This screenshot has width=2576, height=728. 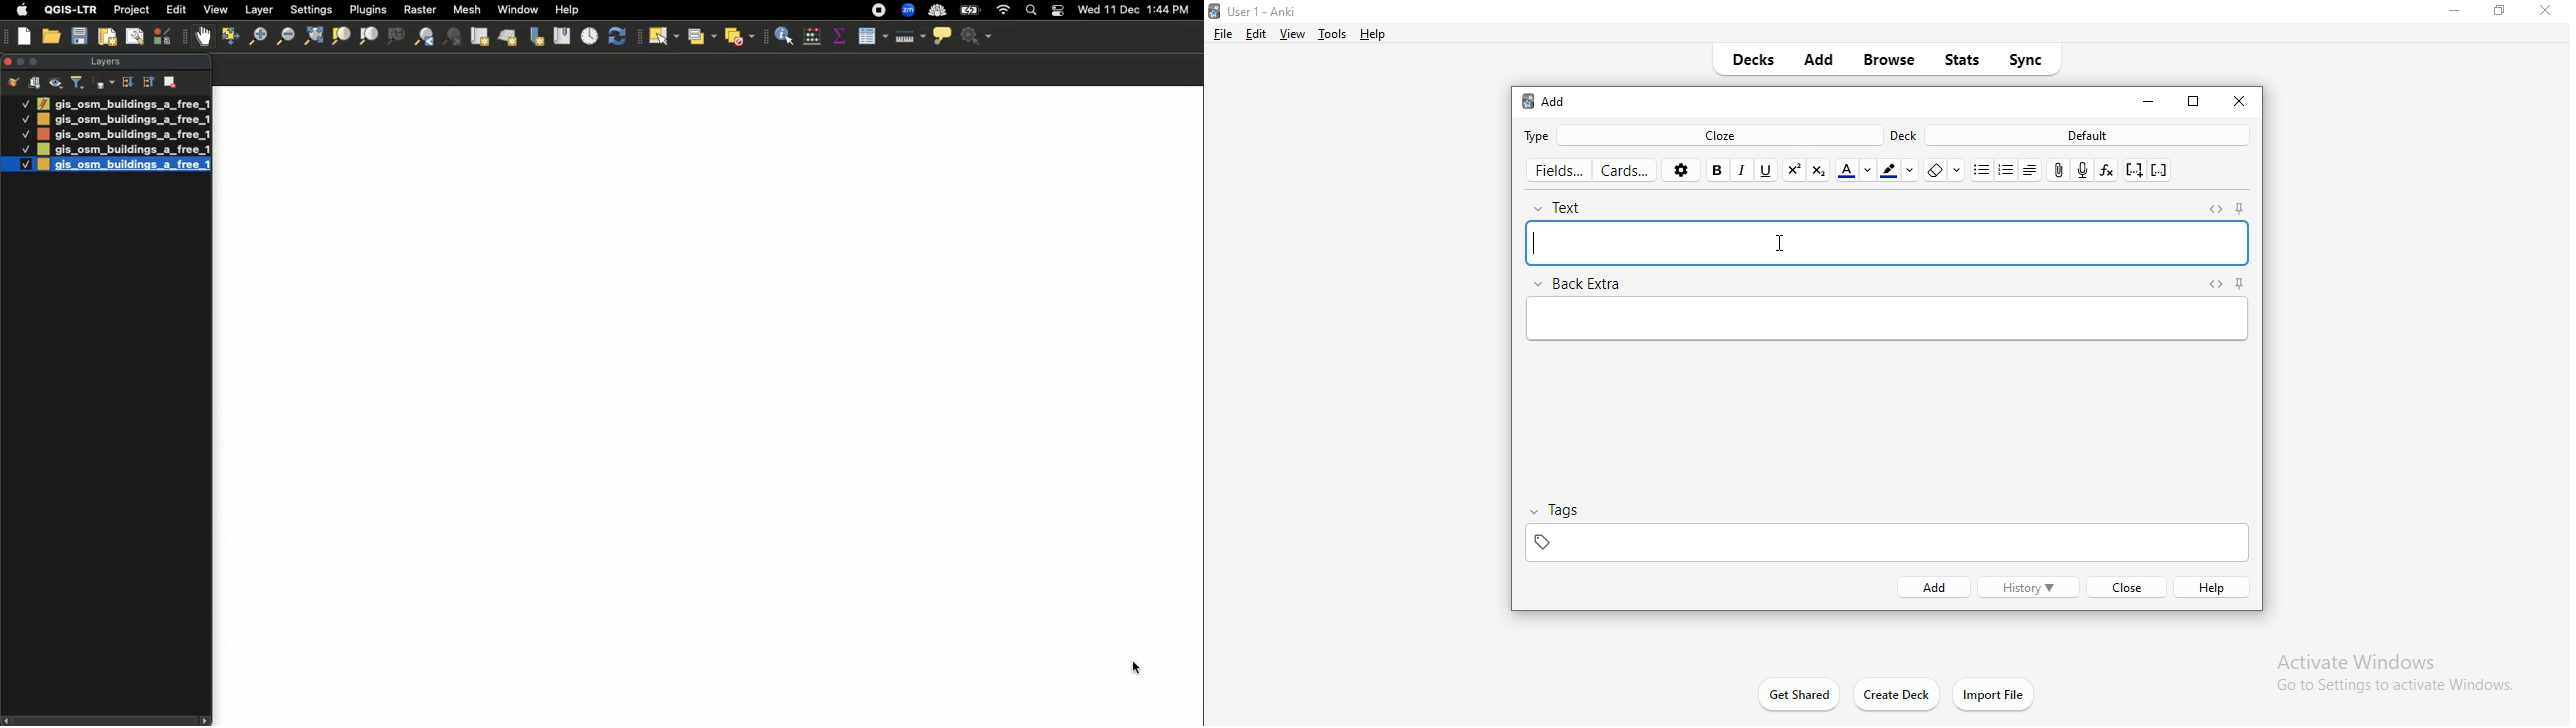 I want to click on Show layout manager, so click(x=134, y=37).